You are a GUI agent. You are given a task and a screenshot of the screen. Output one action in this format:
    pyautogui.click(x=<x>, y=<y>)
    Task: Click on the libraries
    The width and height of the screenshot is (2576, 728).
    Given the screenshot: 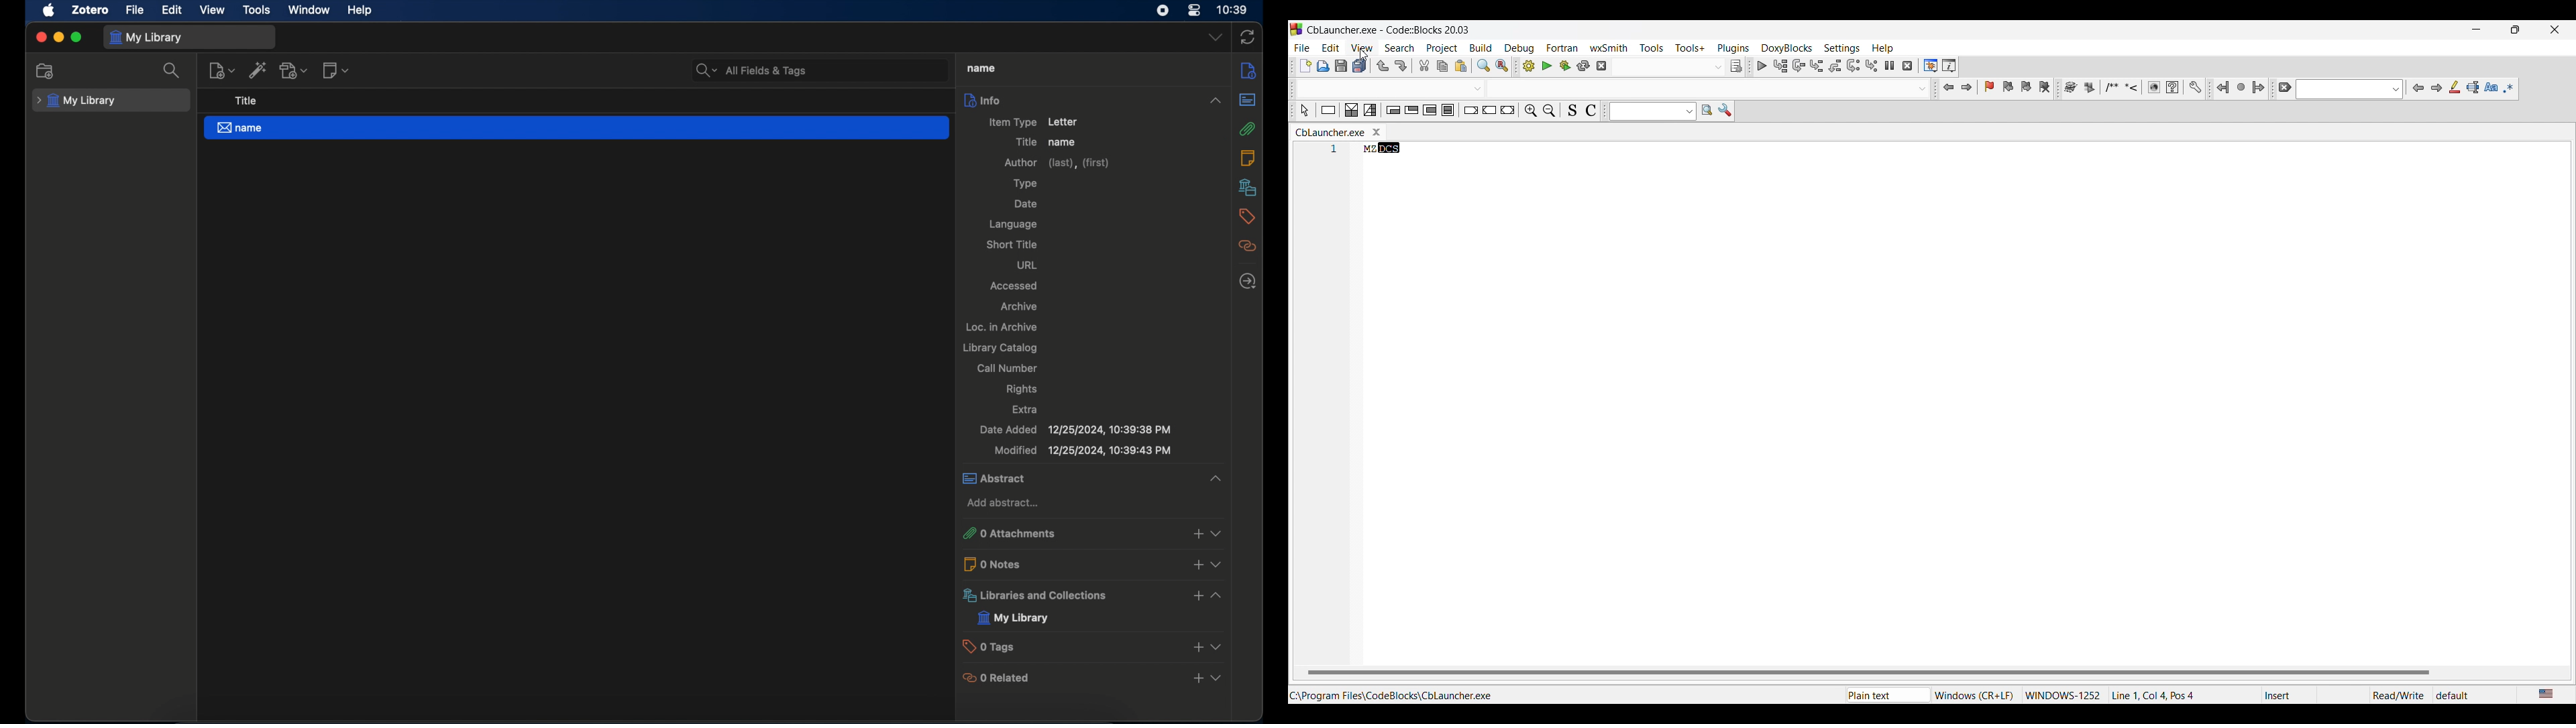 What is the action you would take?
    pyautogui.click(x=1038, y=597)
    